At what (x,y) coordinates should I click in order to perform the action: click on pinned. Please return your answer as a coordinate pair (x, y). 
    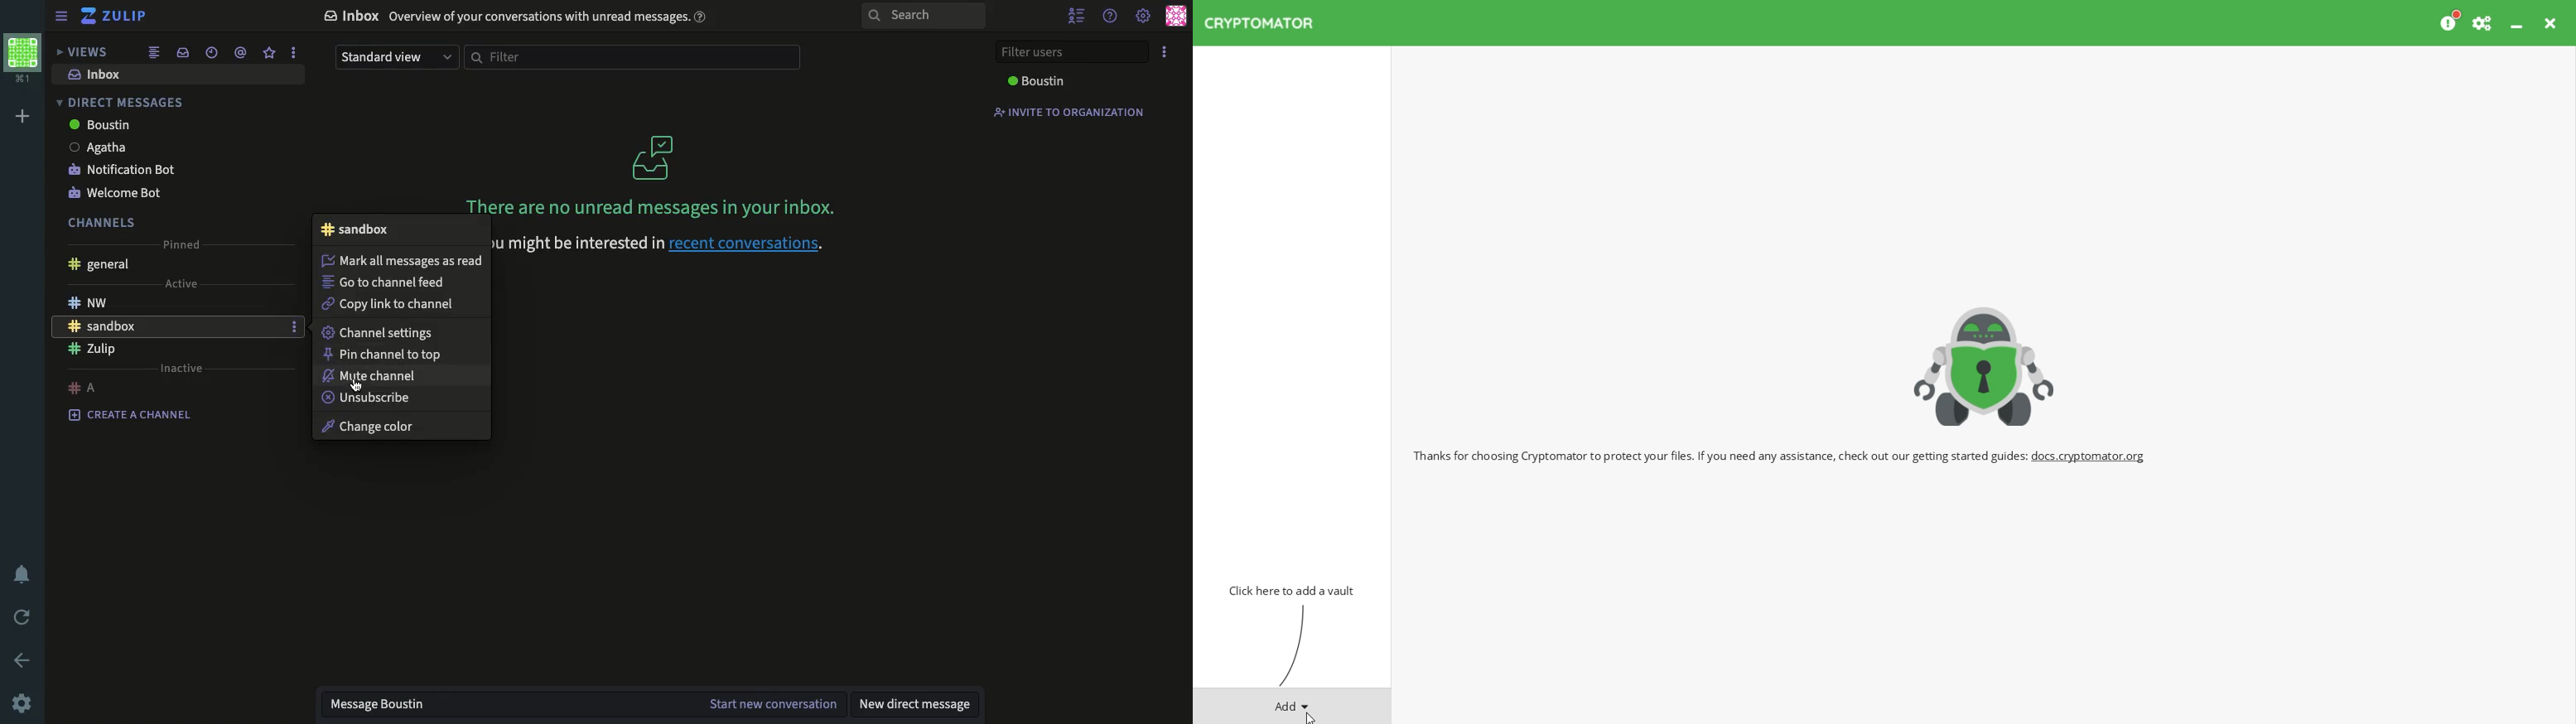
    Looking at the image, I should click on (183, 244).